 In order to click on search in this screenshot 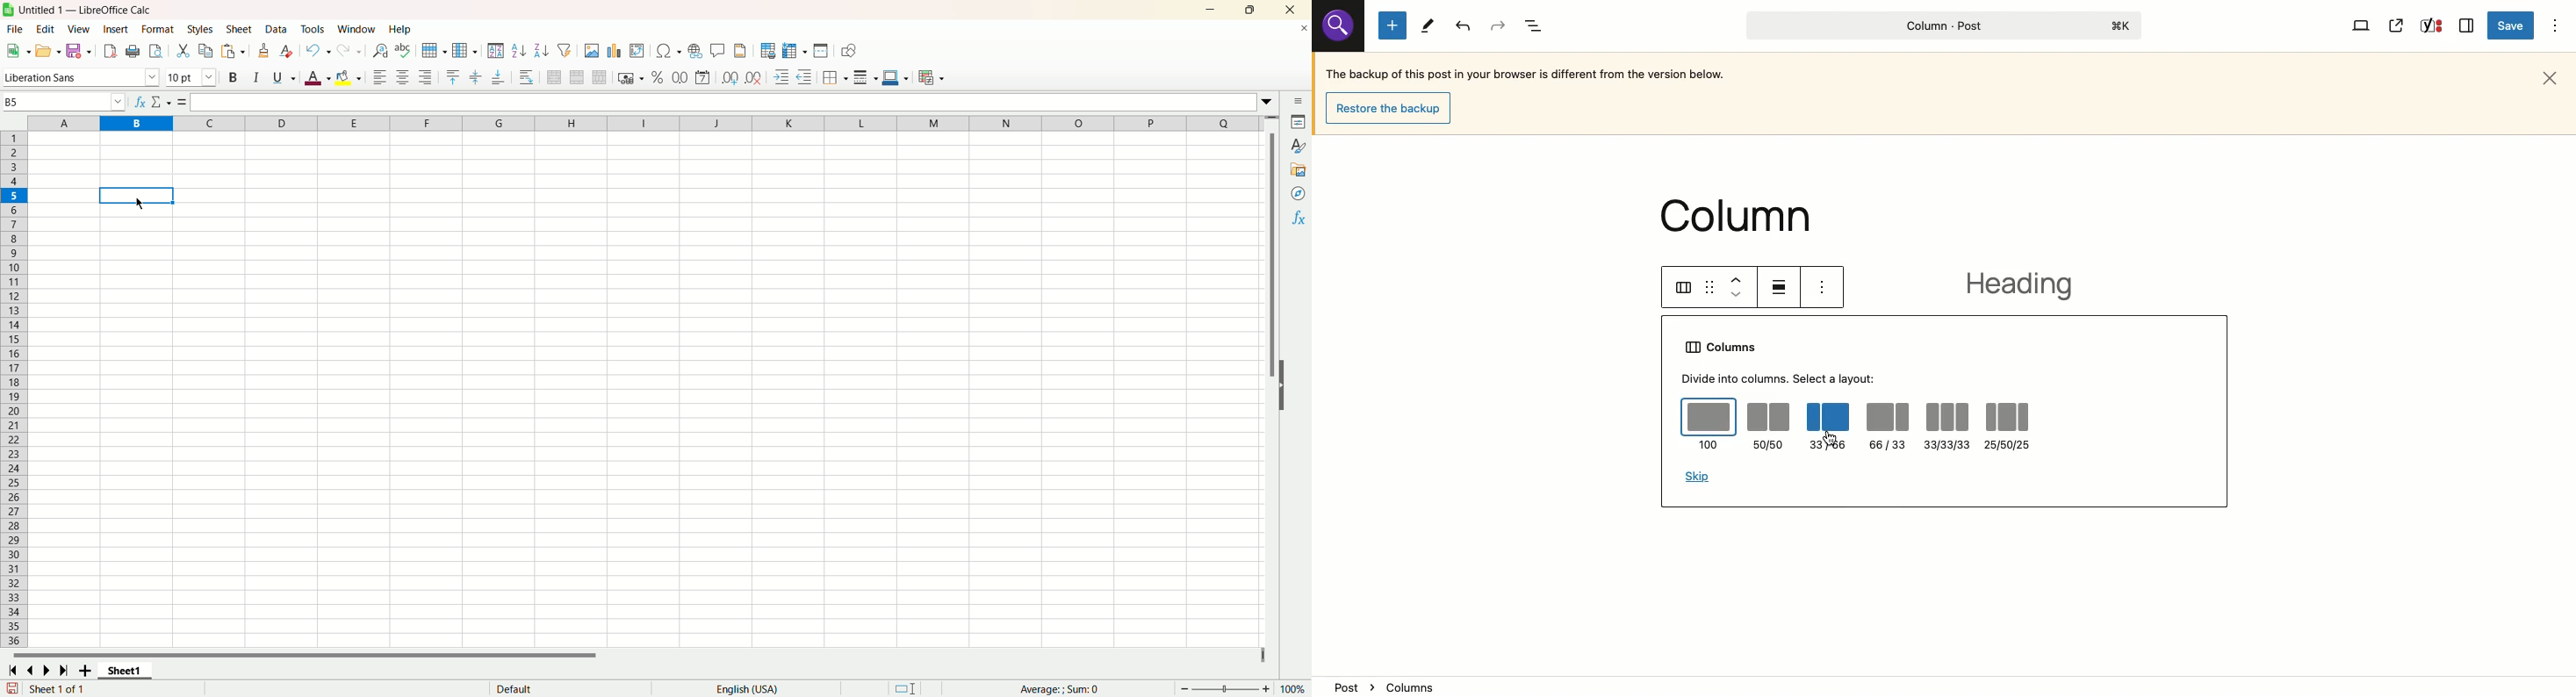, I will do `click(1336, 26)`.